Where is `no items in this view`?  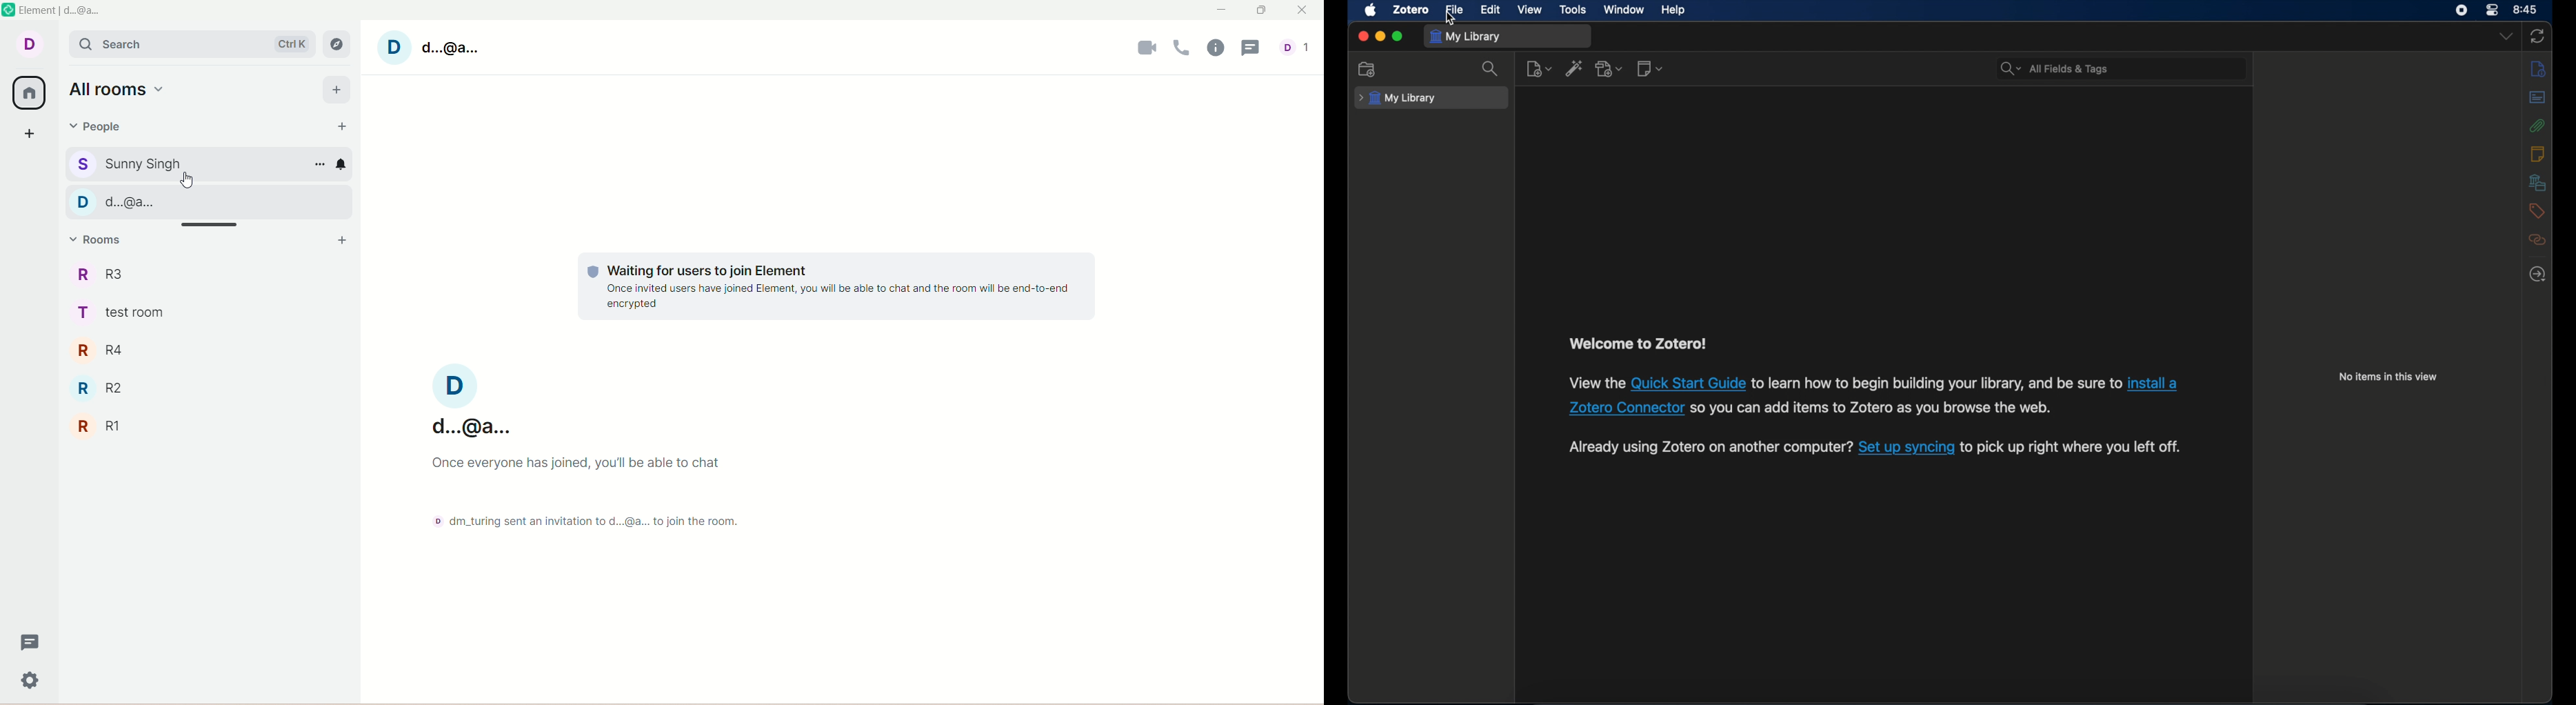 no items in this view is located at coordinates (2389, 376).